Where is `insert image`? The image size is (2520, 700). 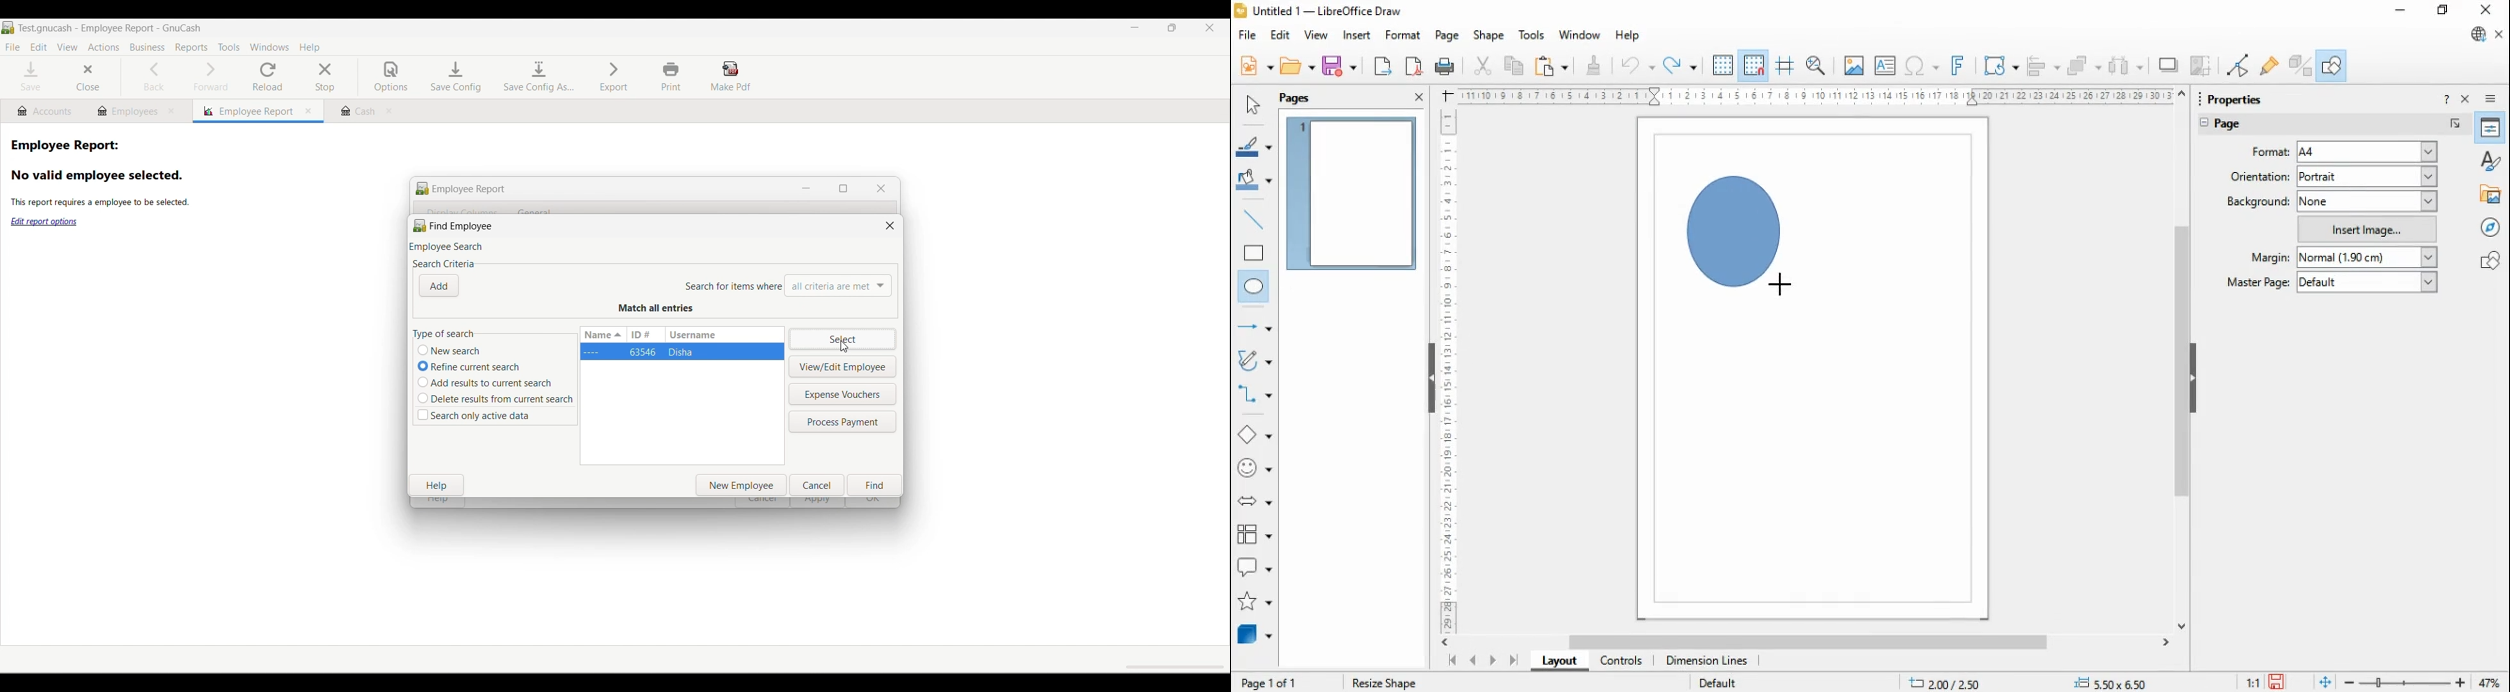 insert image is located at coordinates (2367, 228).